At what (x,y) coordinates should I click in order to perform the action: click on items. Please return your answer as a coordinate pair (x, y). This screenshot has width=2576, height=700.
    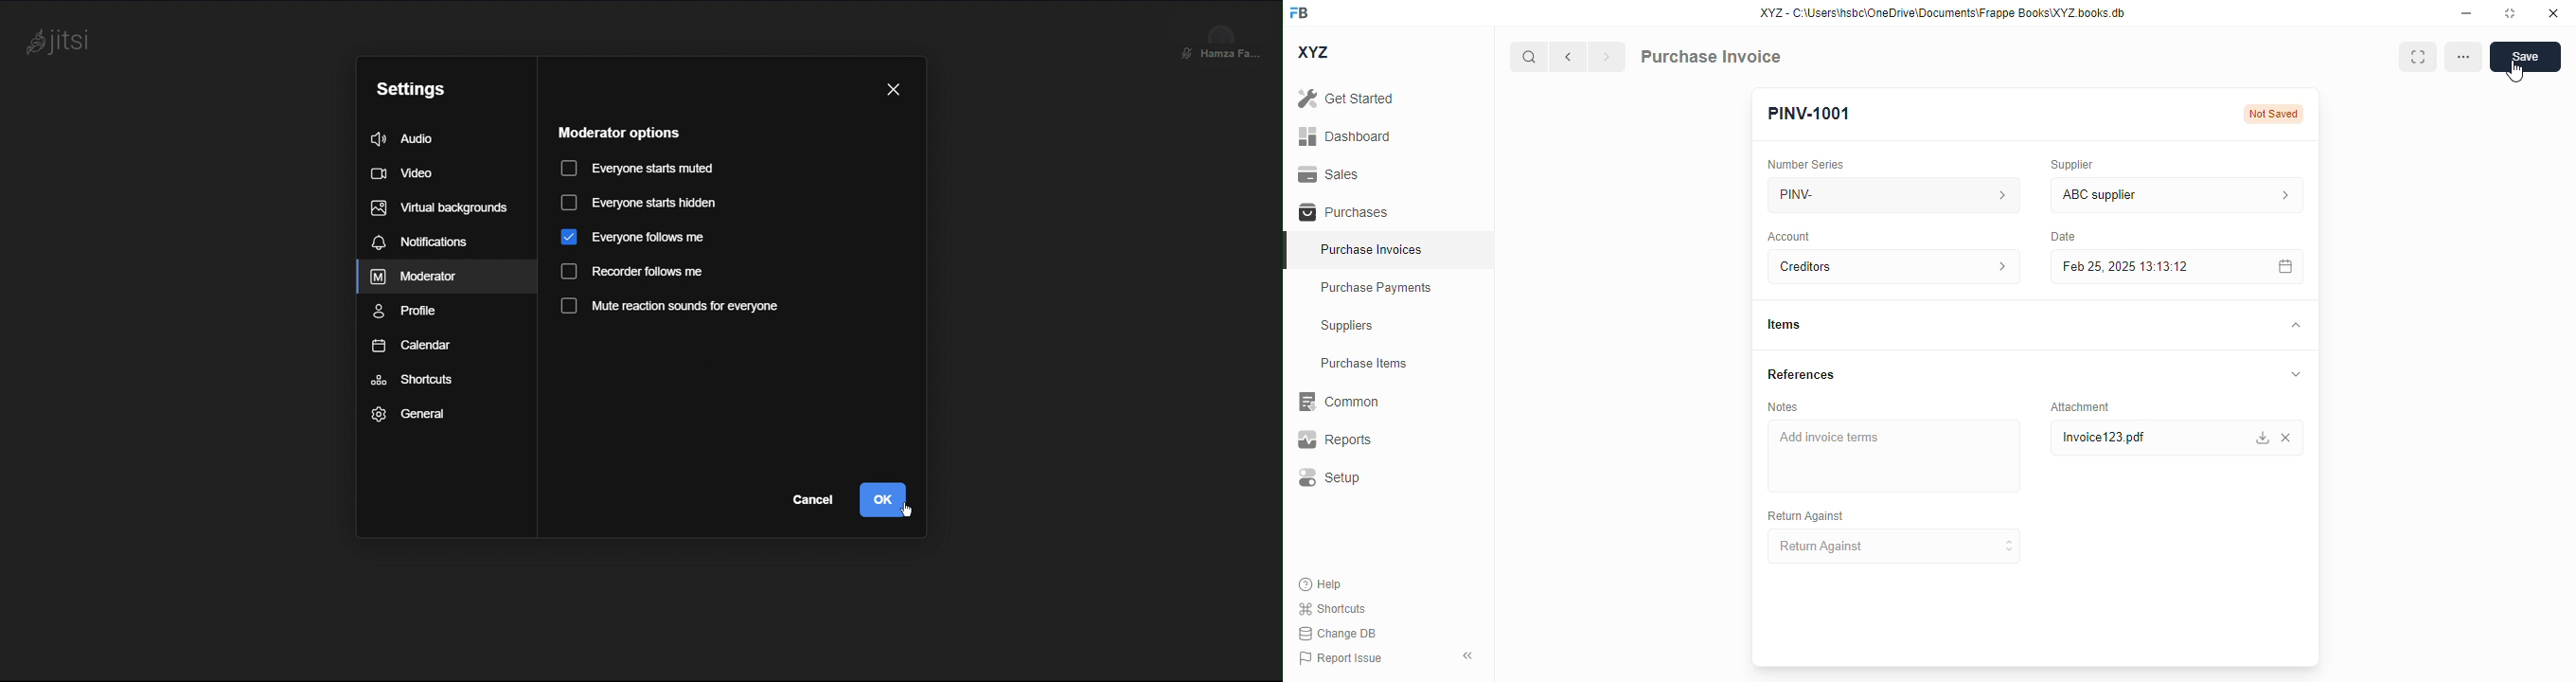
    Looking at the image, I should click on (1784, 325).